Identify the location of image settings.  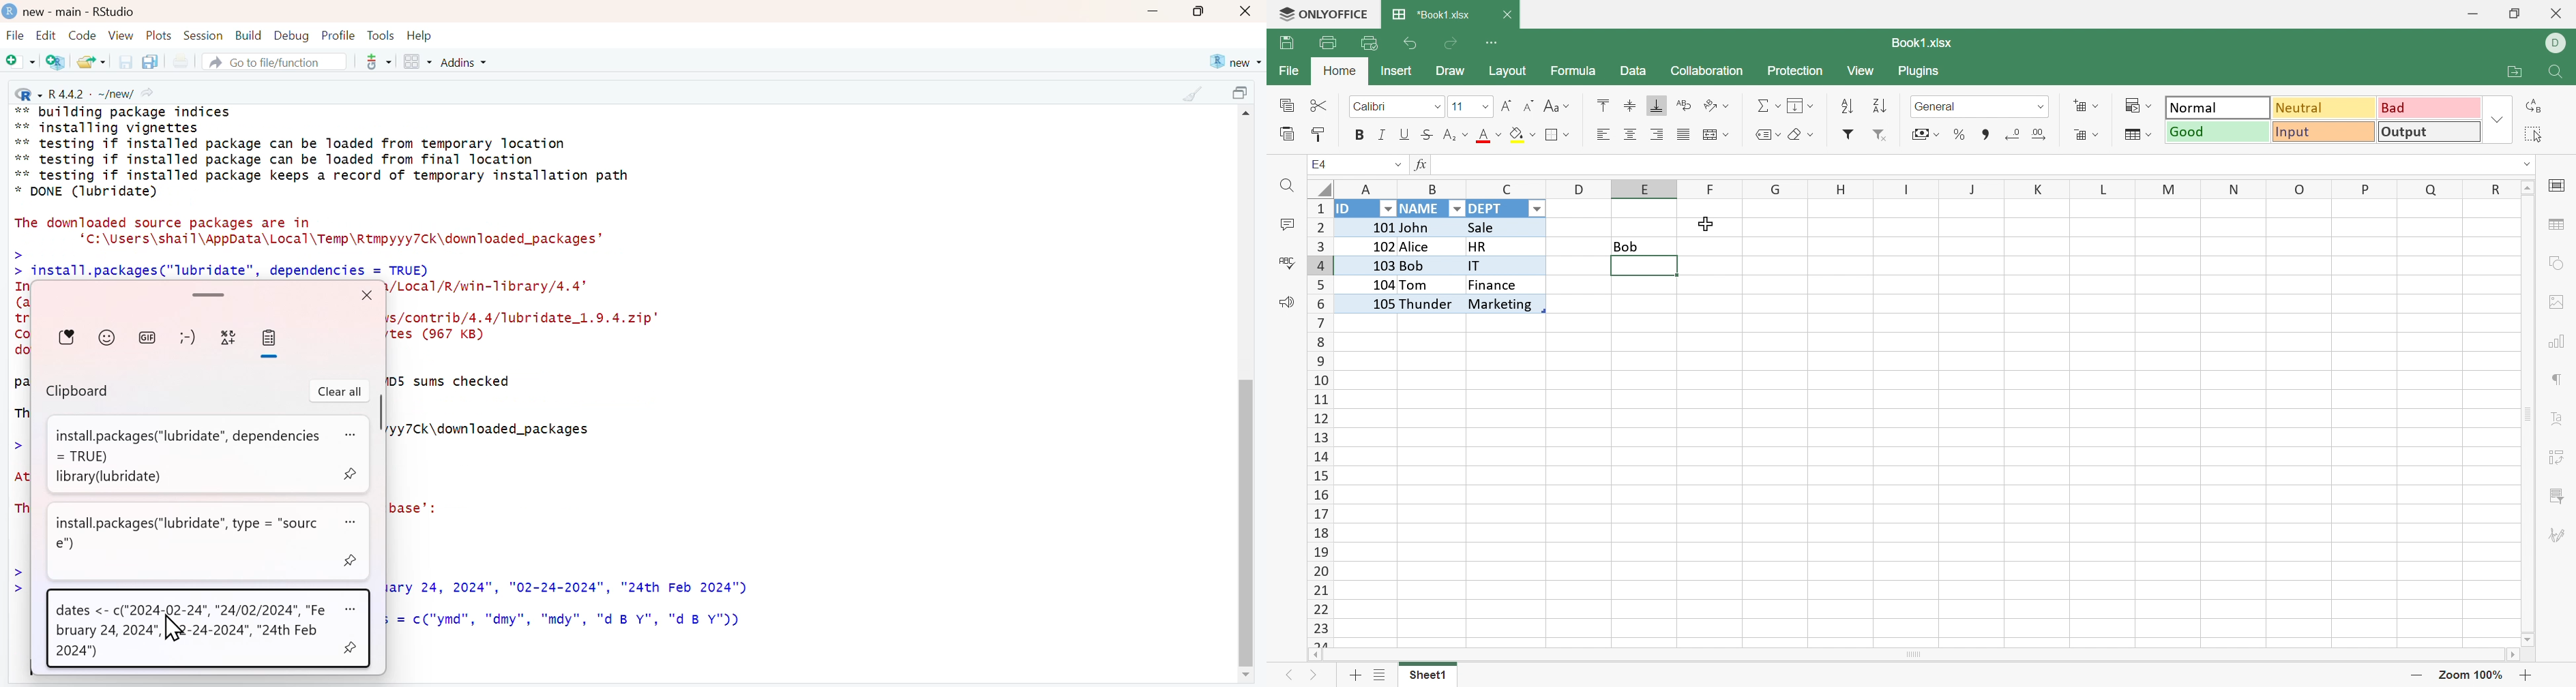
(2557, 302).